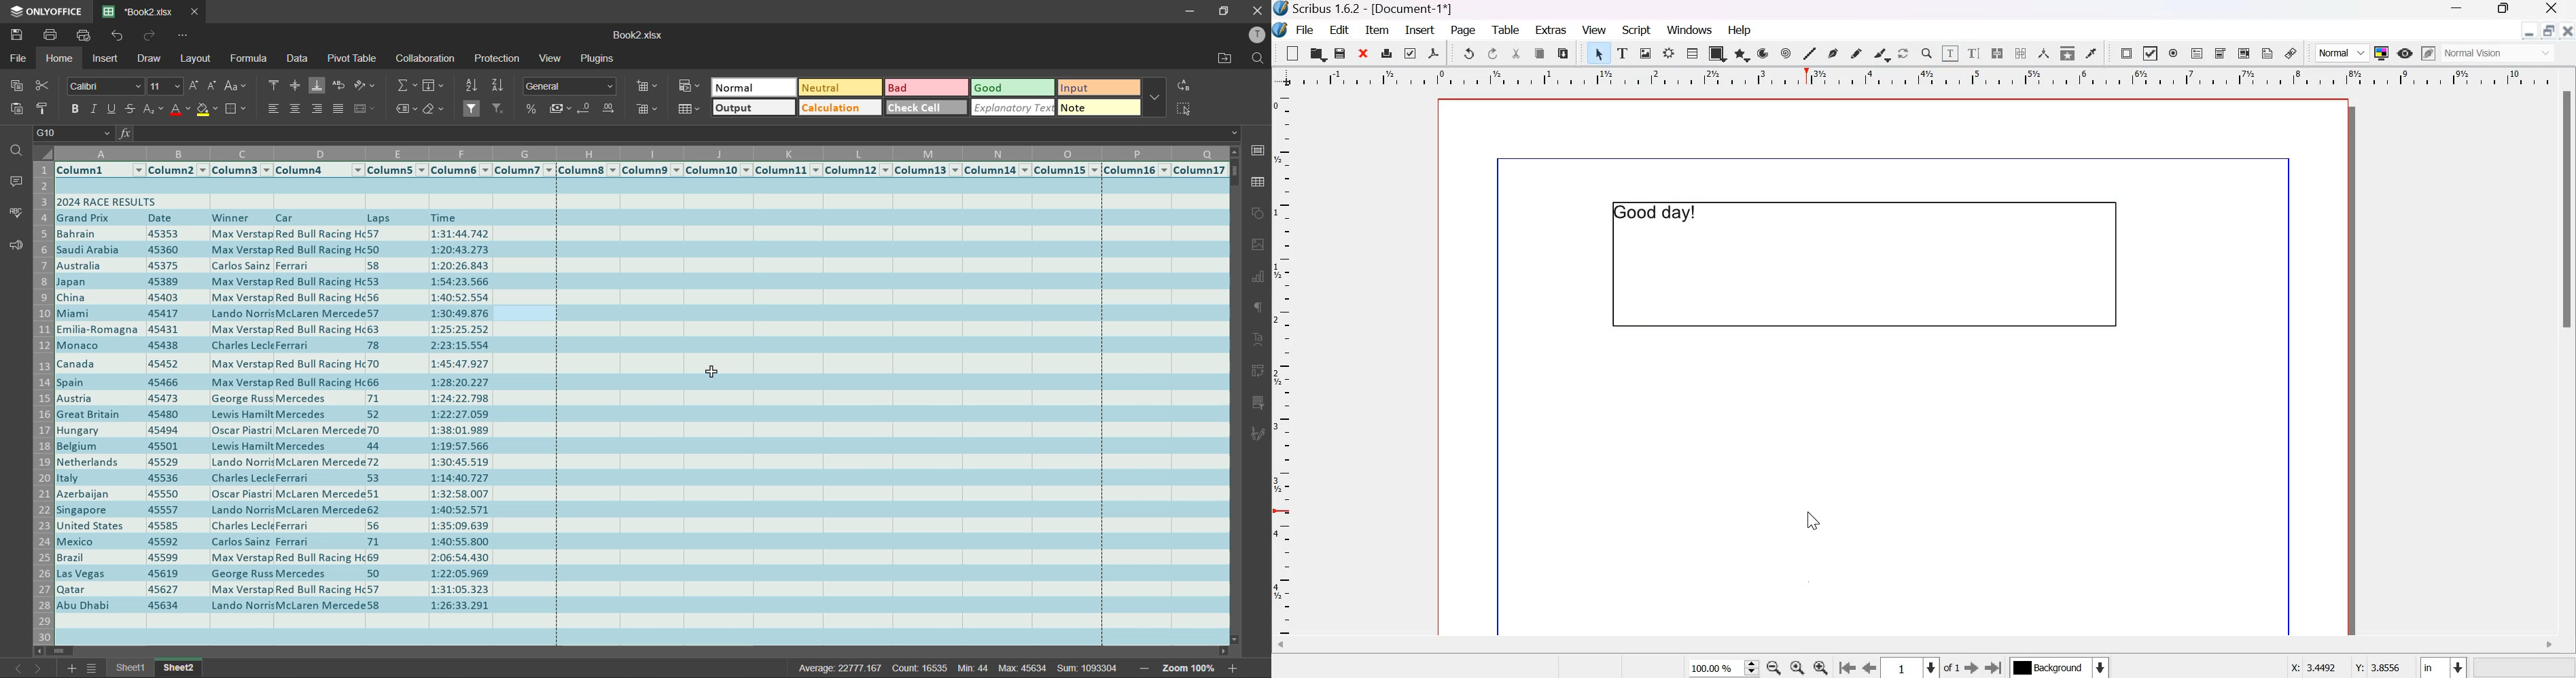  Describe the element at coordinates (1137, 171) in the screenshot. I see `Column ` at that location.